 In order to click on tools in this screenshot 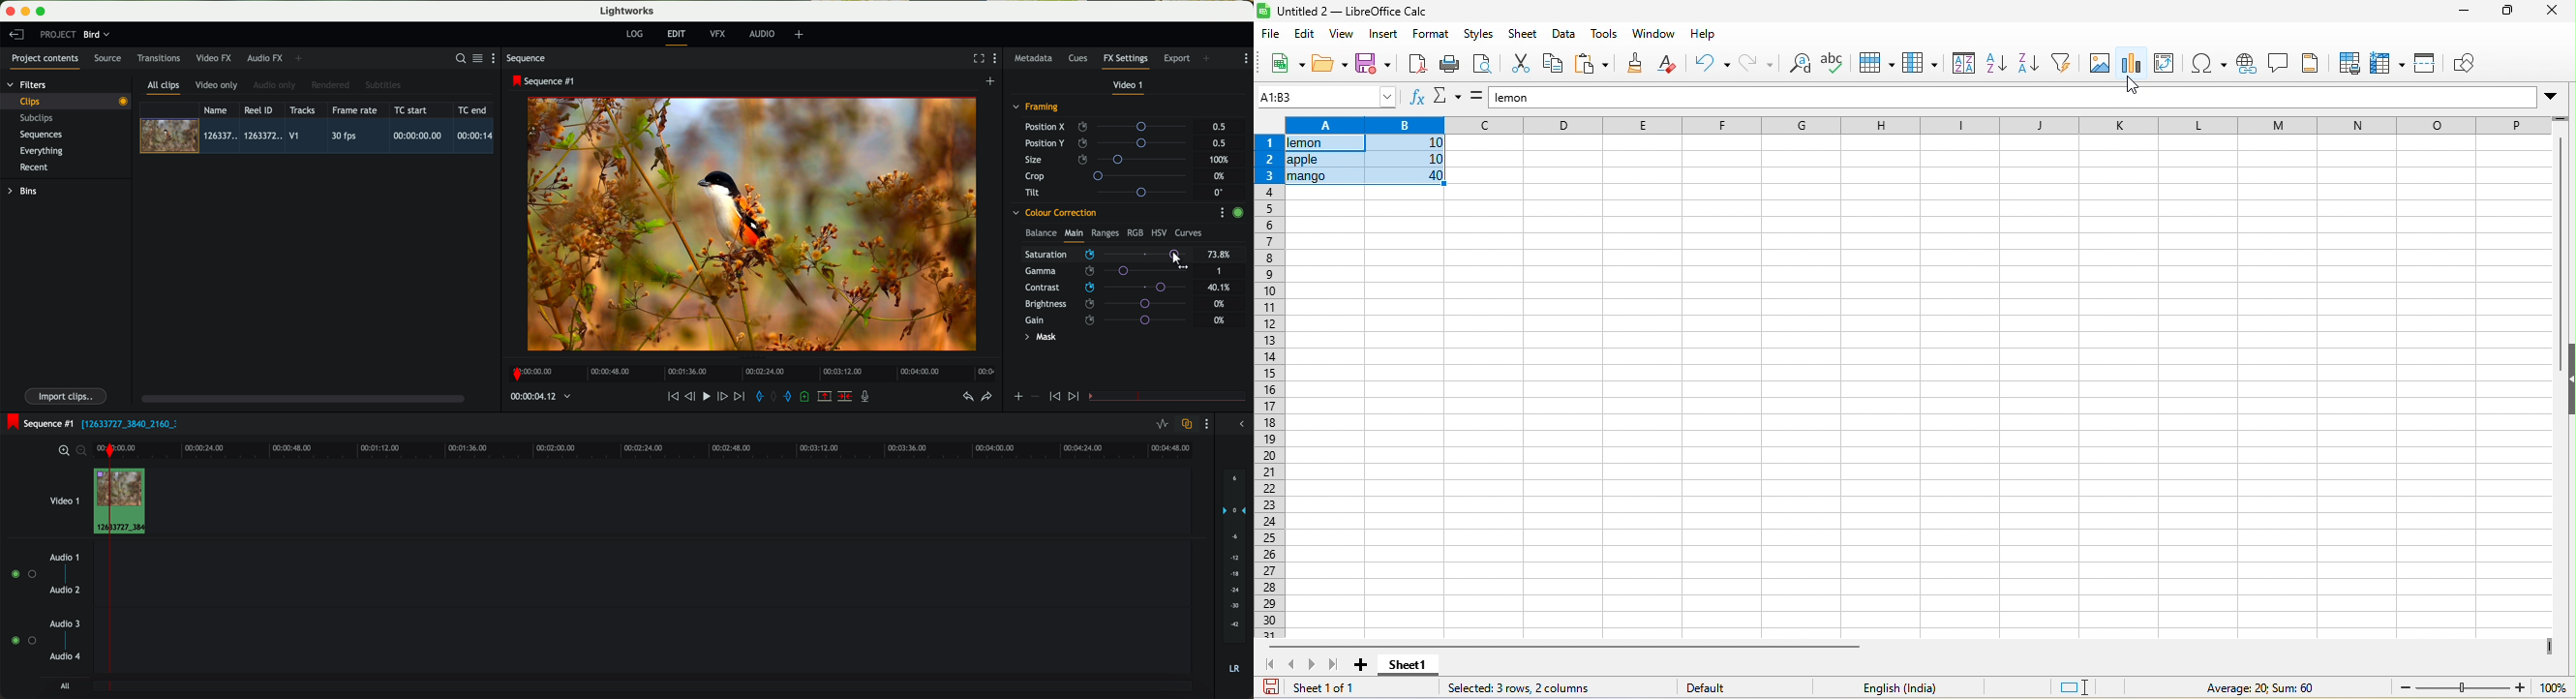, I will do `click(1607, 33)`.